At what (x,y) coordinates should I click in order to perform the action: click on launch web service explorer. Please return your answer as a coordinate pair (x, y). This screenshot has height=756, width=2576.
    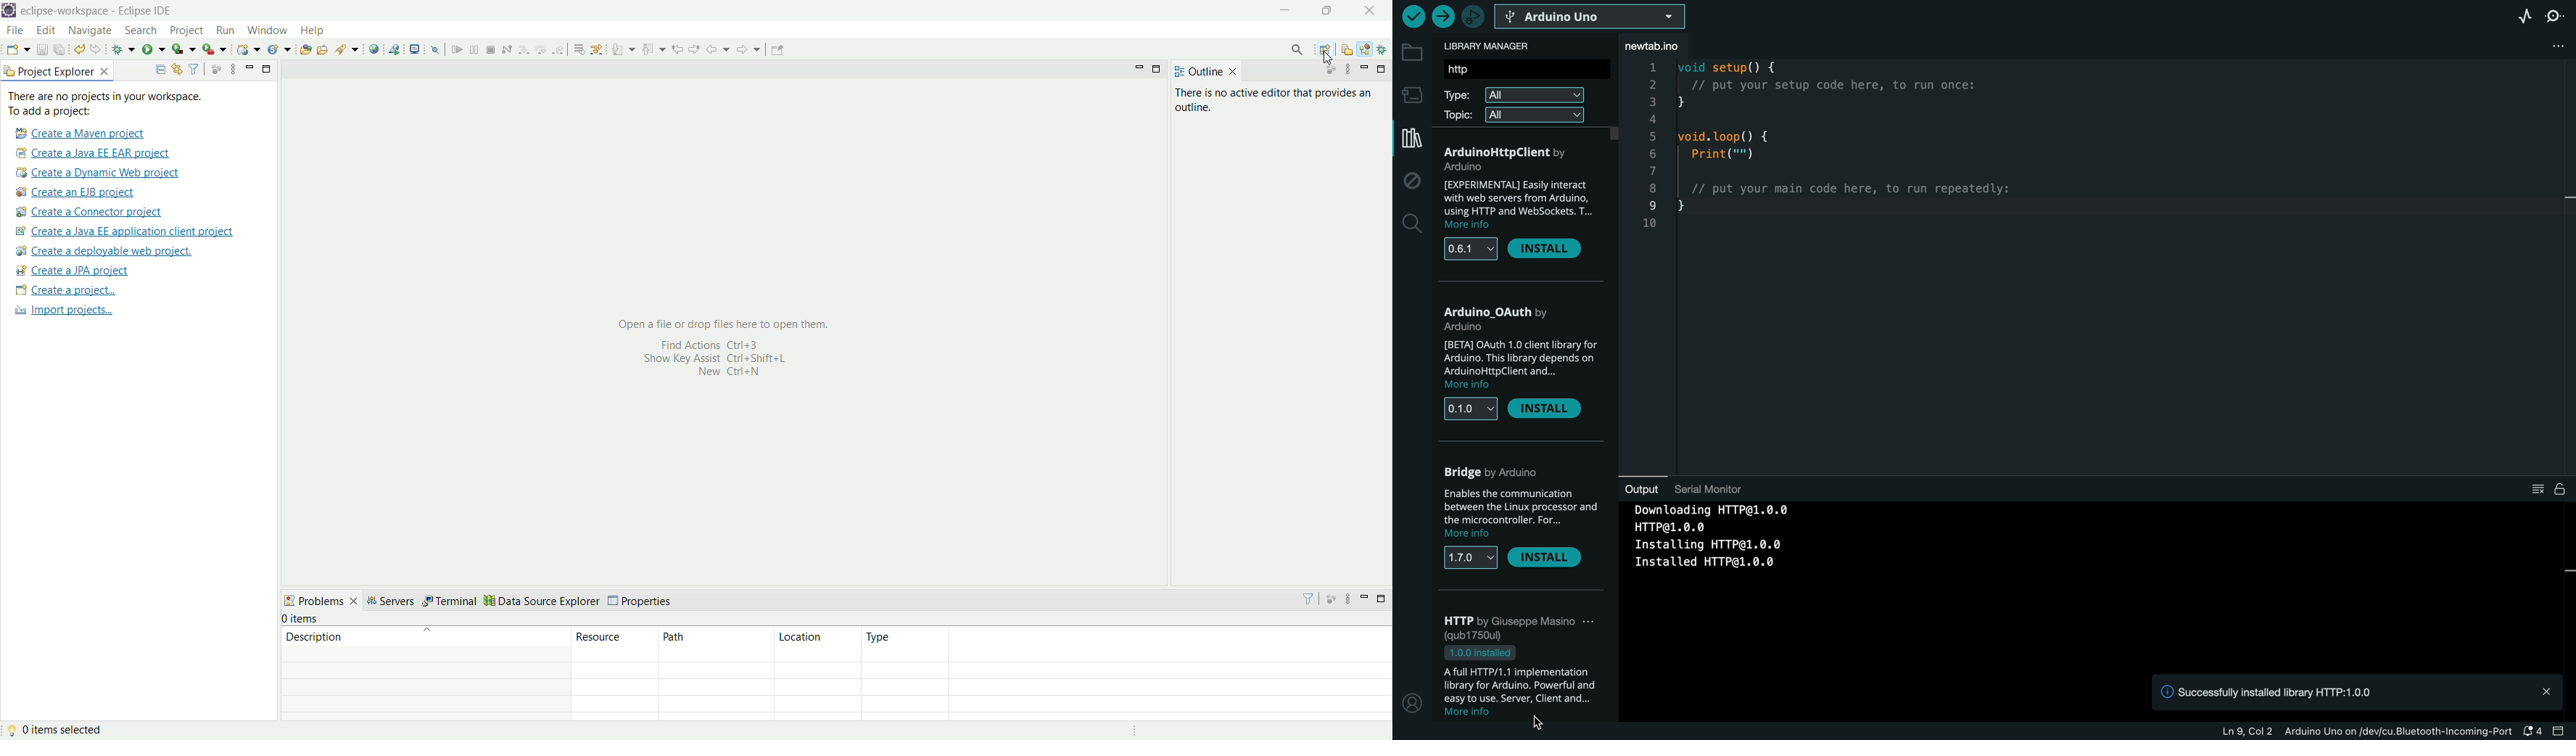
    Looking at the image, I should click on (395, 50).